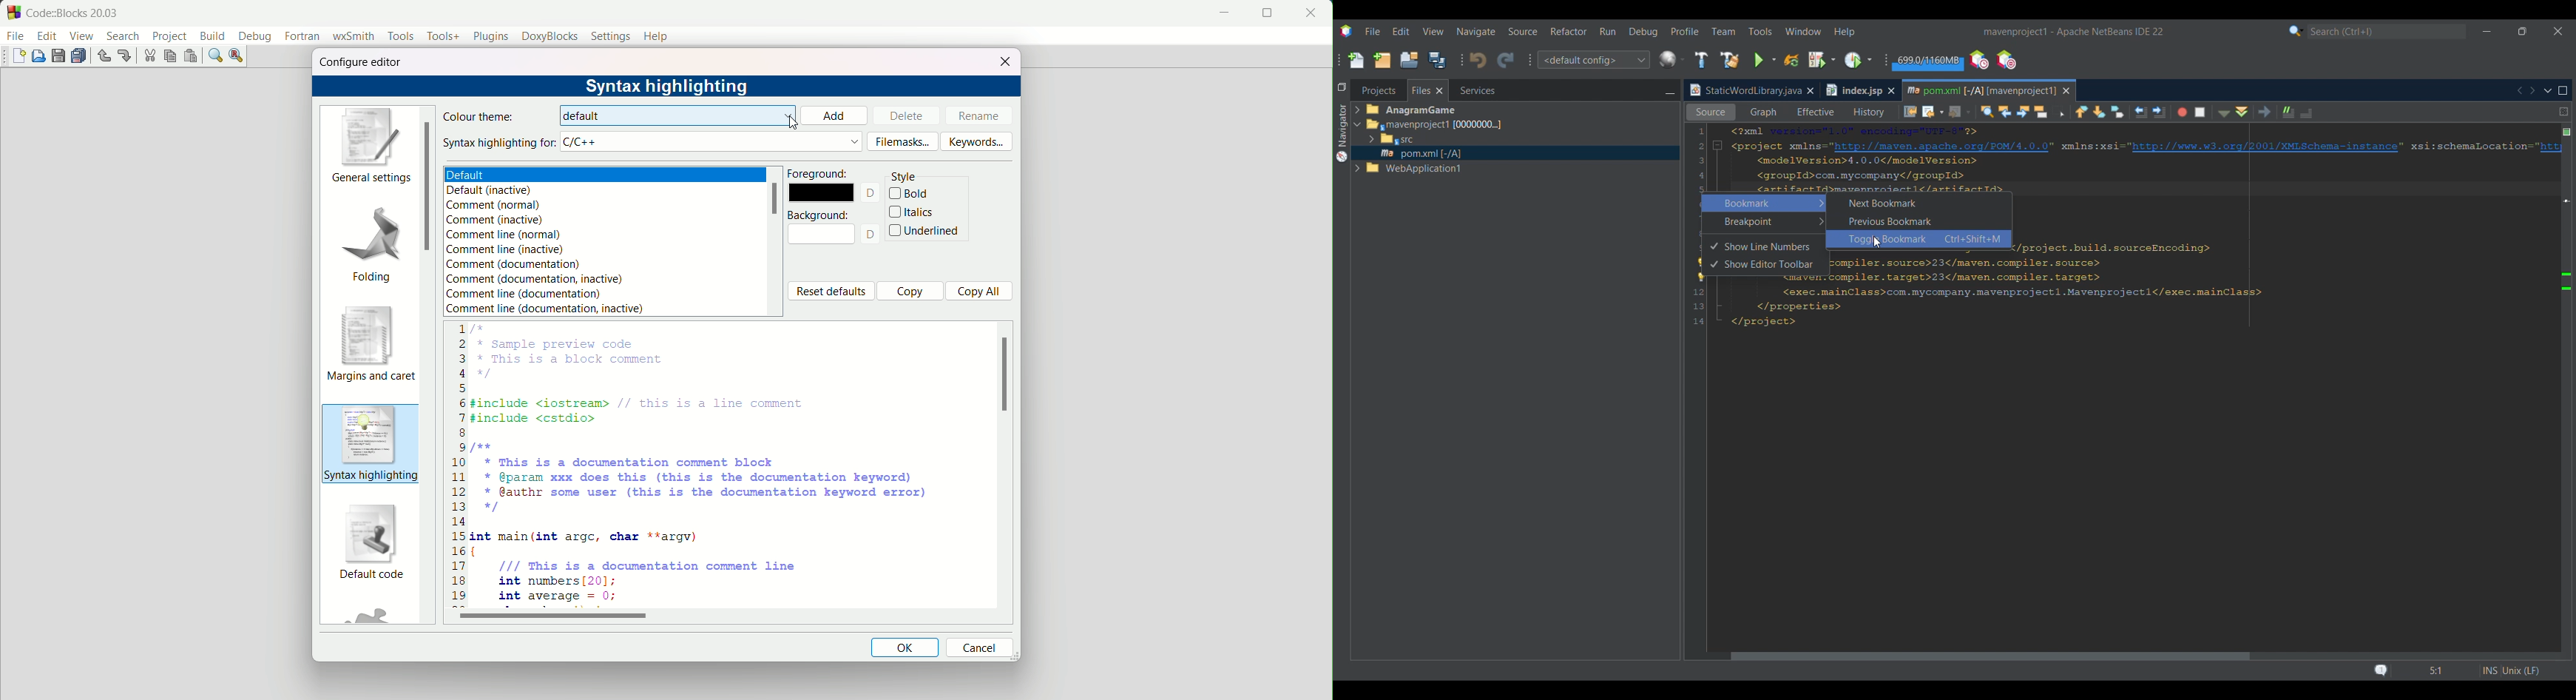 The image size is (2576, 700). What do you see at coordinates (1428, 90) in the screenshot?
I see `Current selection highlighted` at bounding box center [1428, 90].